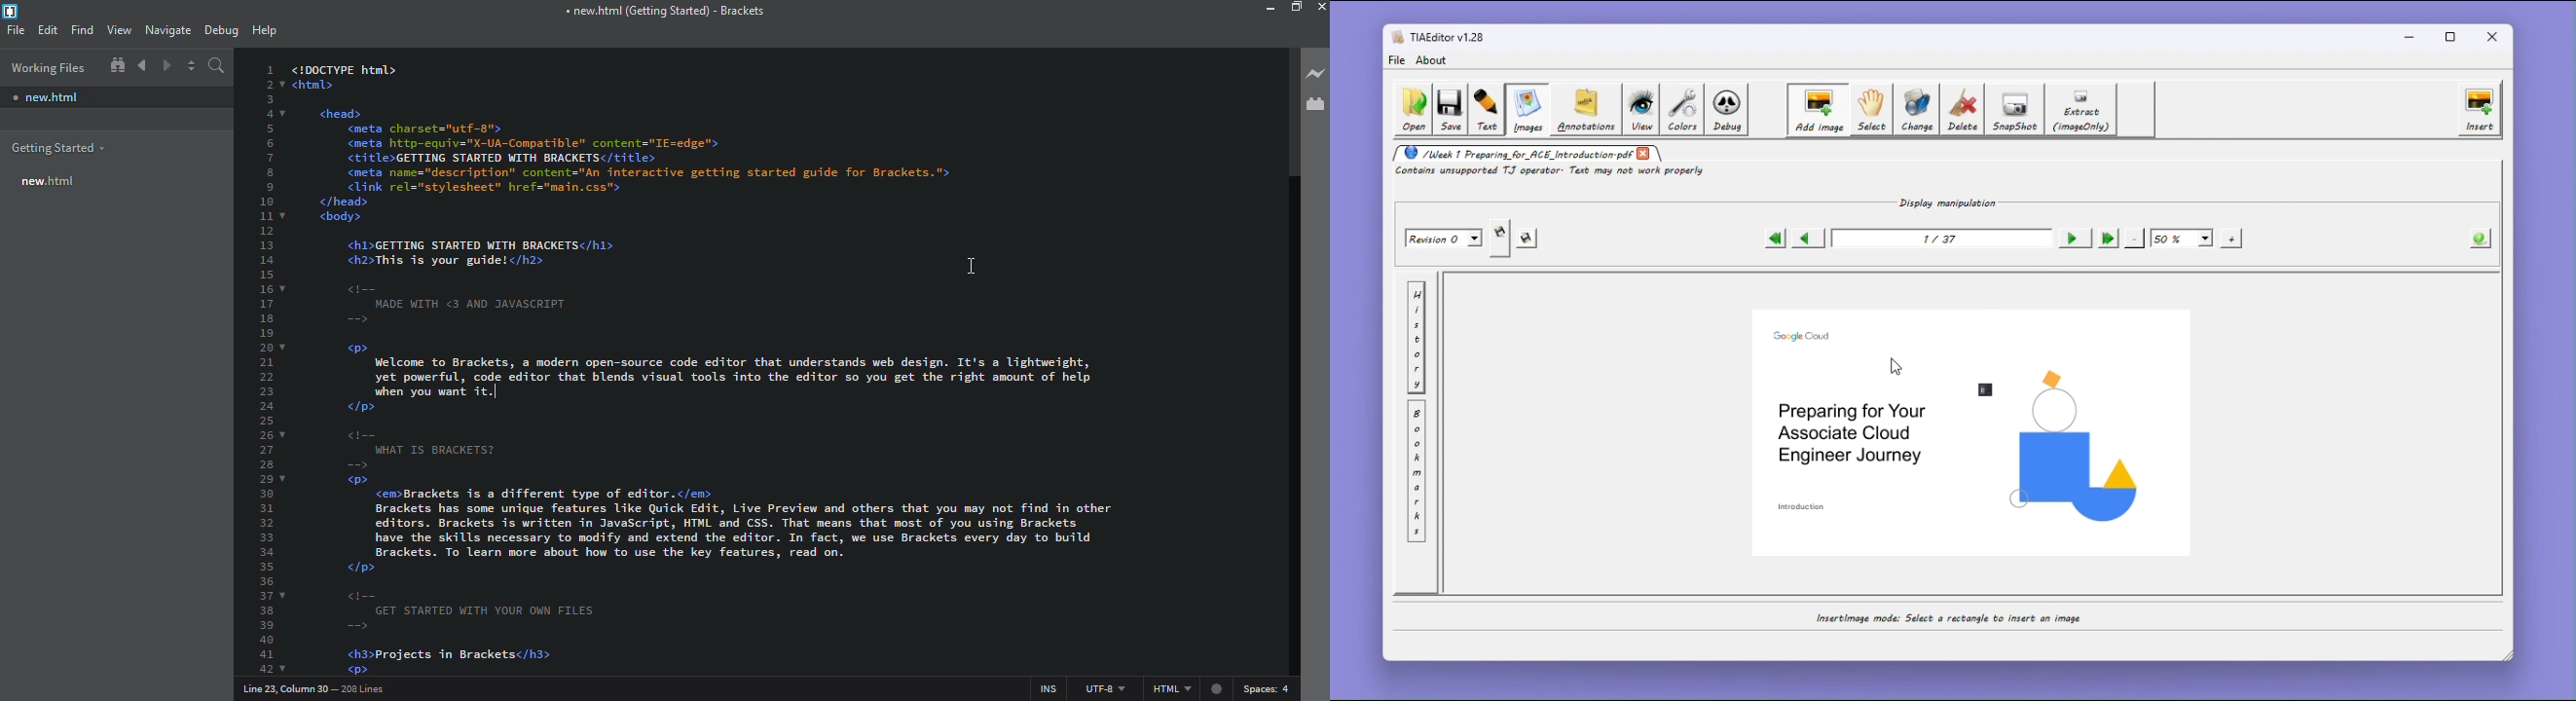 Image resolution: width=2576 pixels, height=728 pixels. Describe the element at coordinates (120, 28) in the screenshot. I see `view` at that location.